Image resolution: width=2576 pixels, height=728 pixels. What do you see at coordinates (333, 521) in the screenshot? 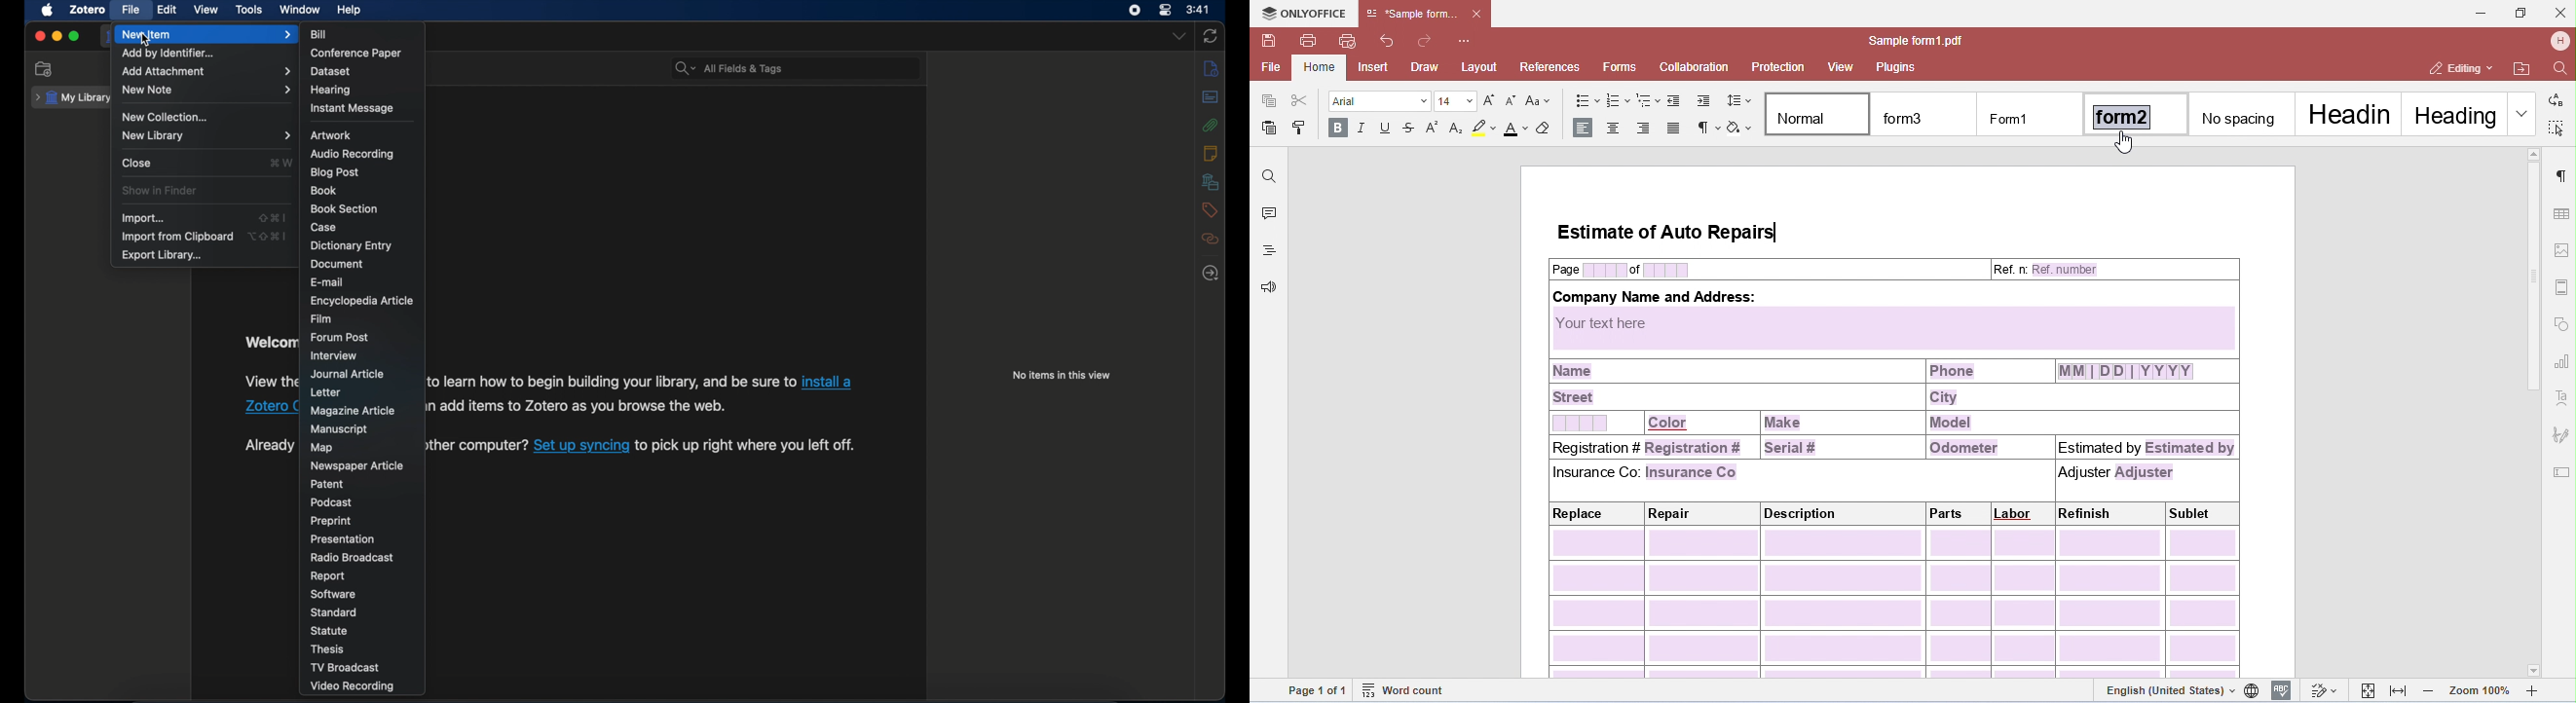
I see `preprint` at bounding box center [333, 521].